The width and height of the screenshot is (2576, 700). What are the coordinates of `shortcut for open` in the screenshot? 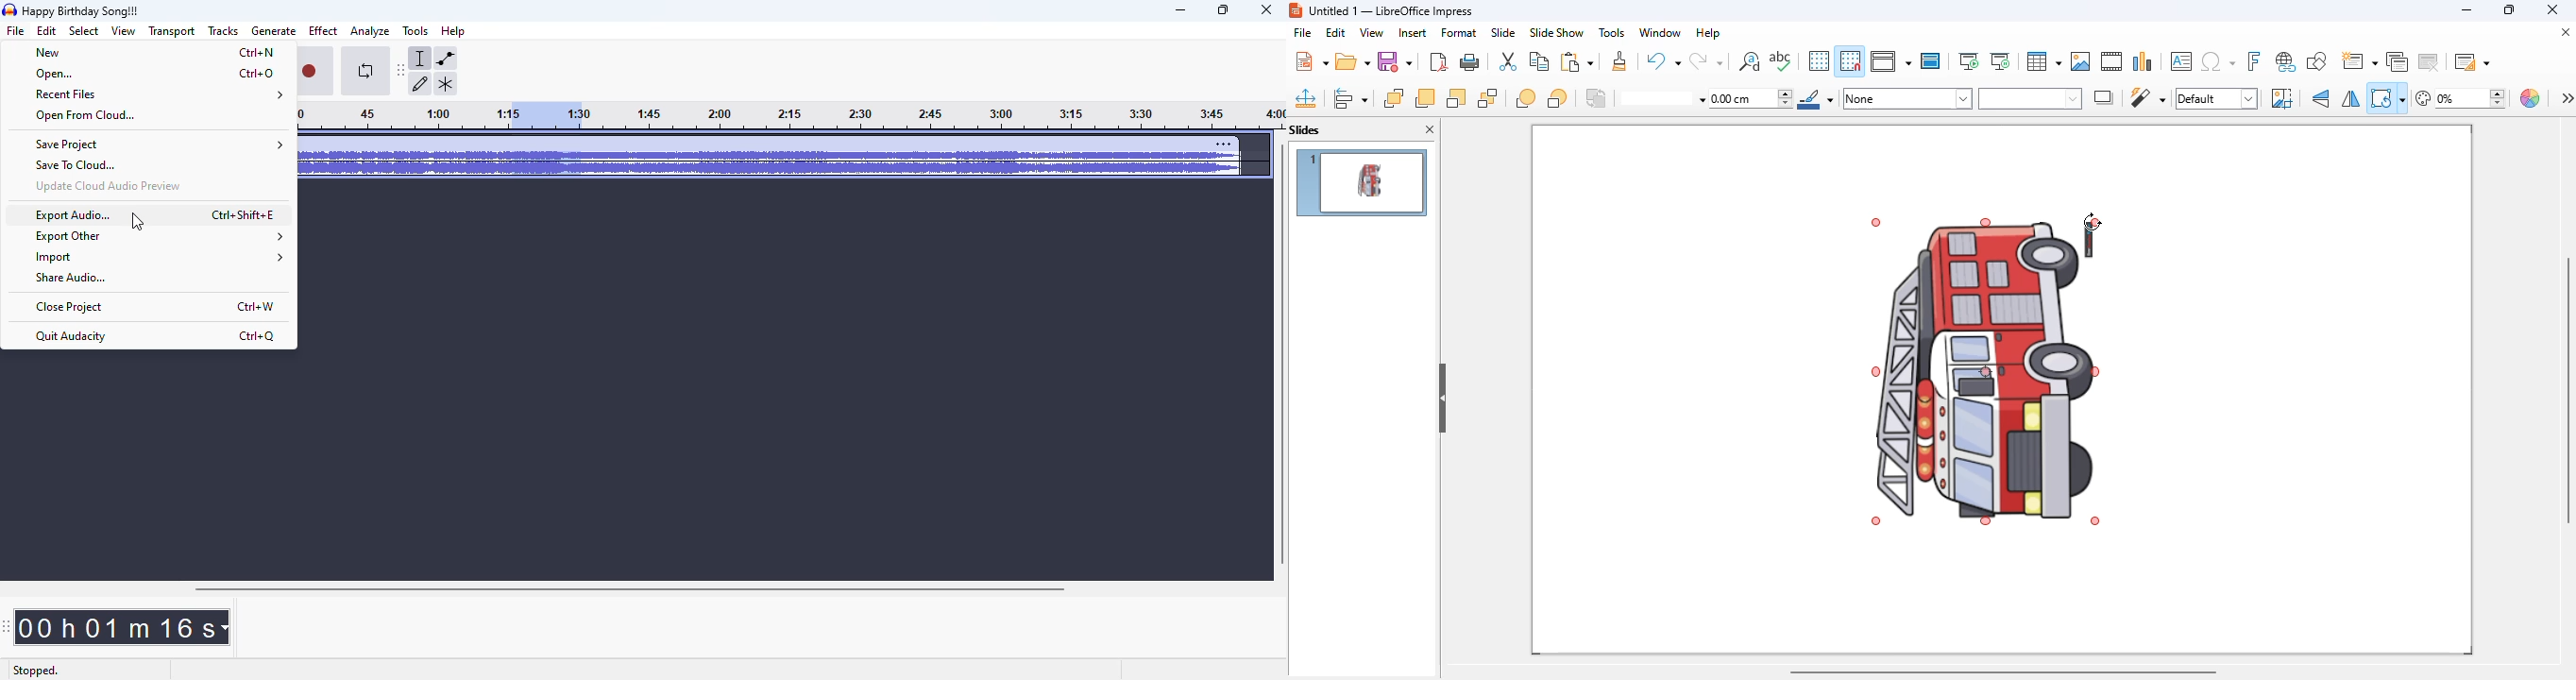 It's located at (257, 74).